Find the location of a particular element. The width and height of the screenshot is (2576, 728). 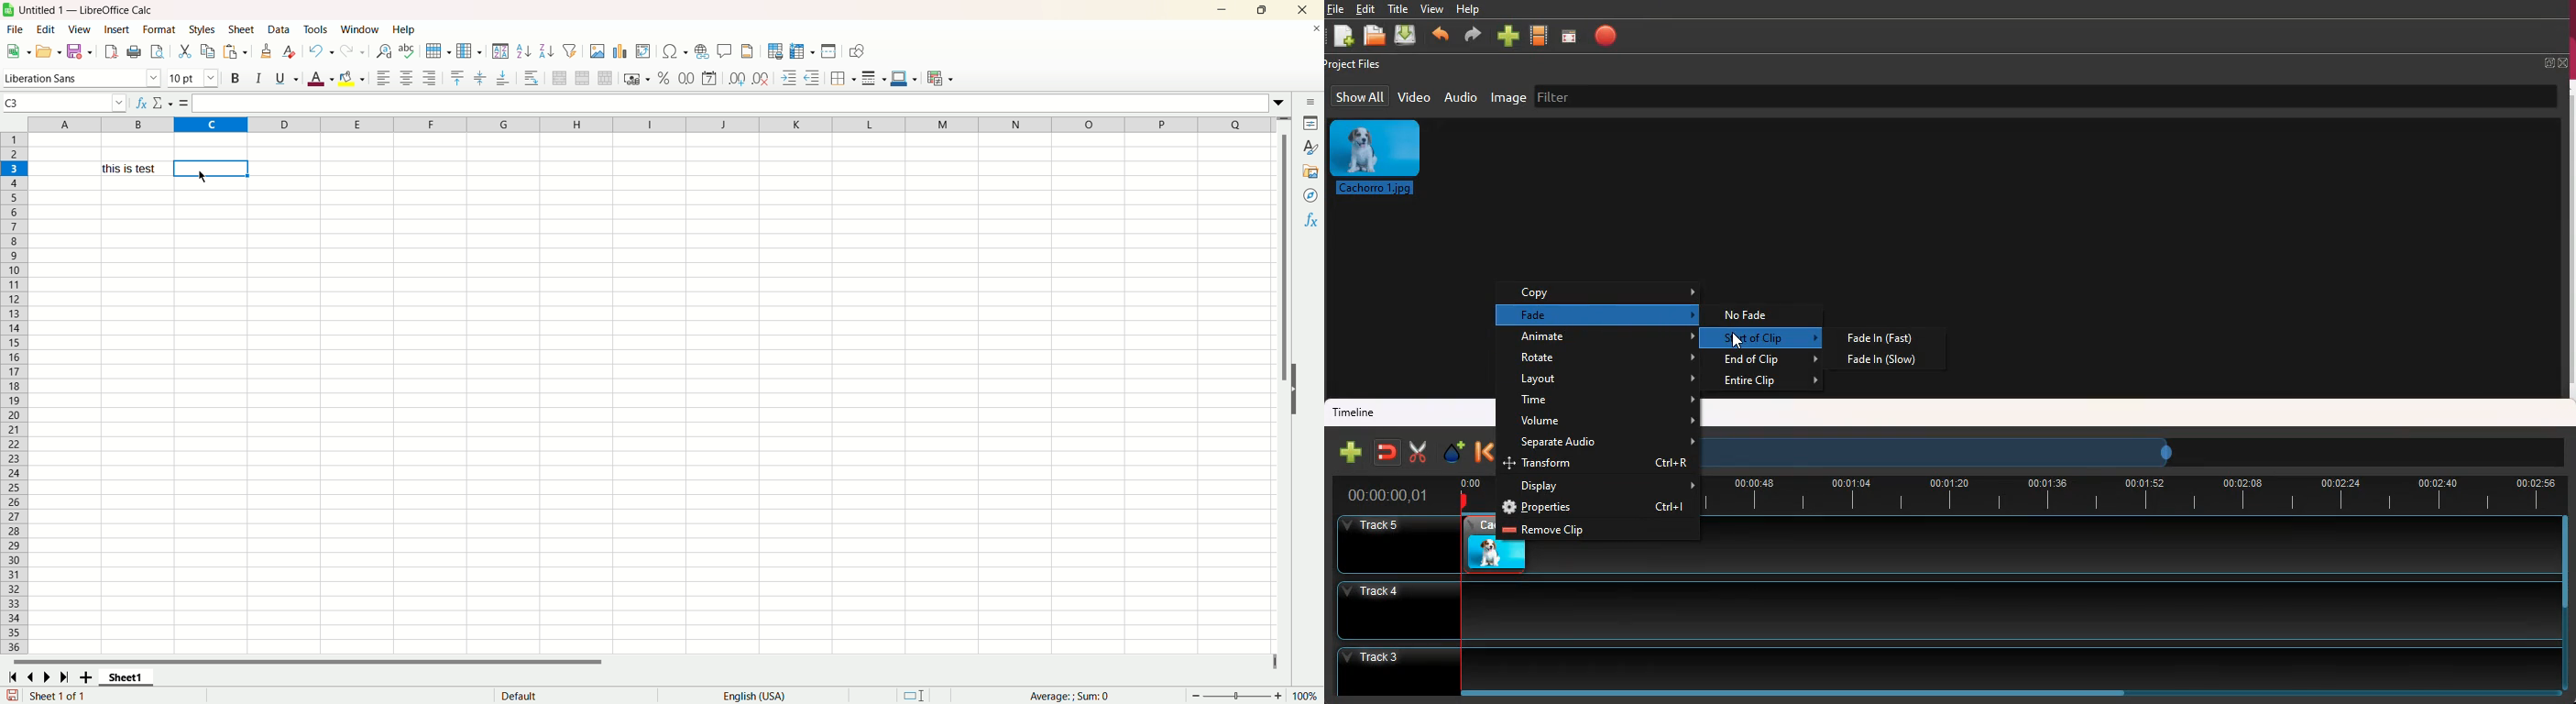

rotate is located at coordinates (1607, 359).